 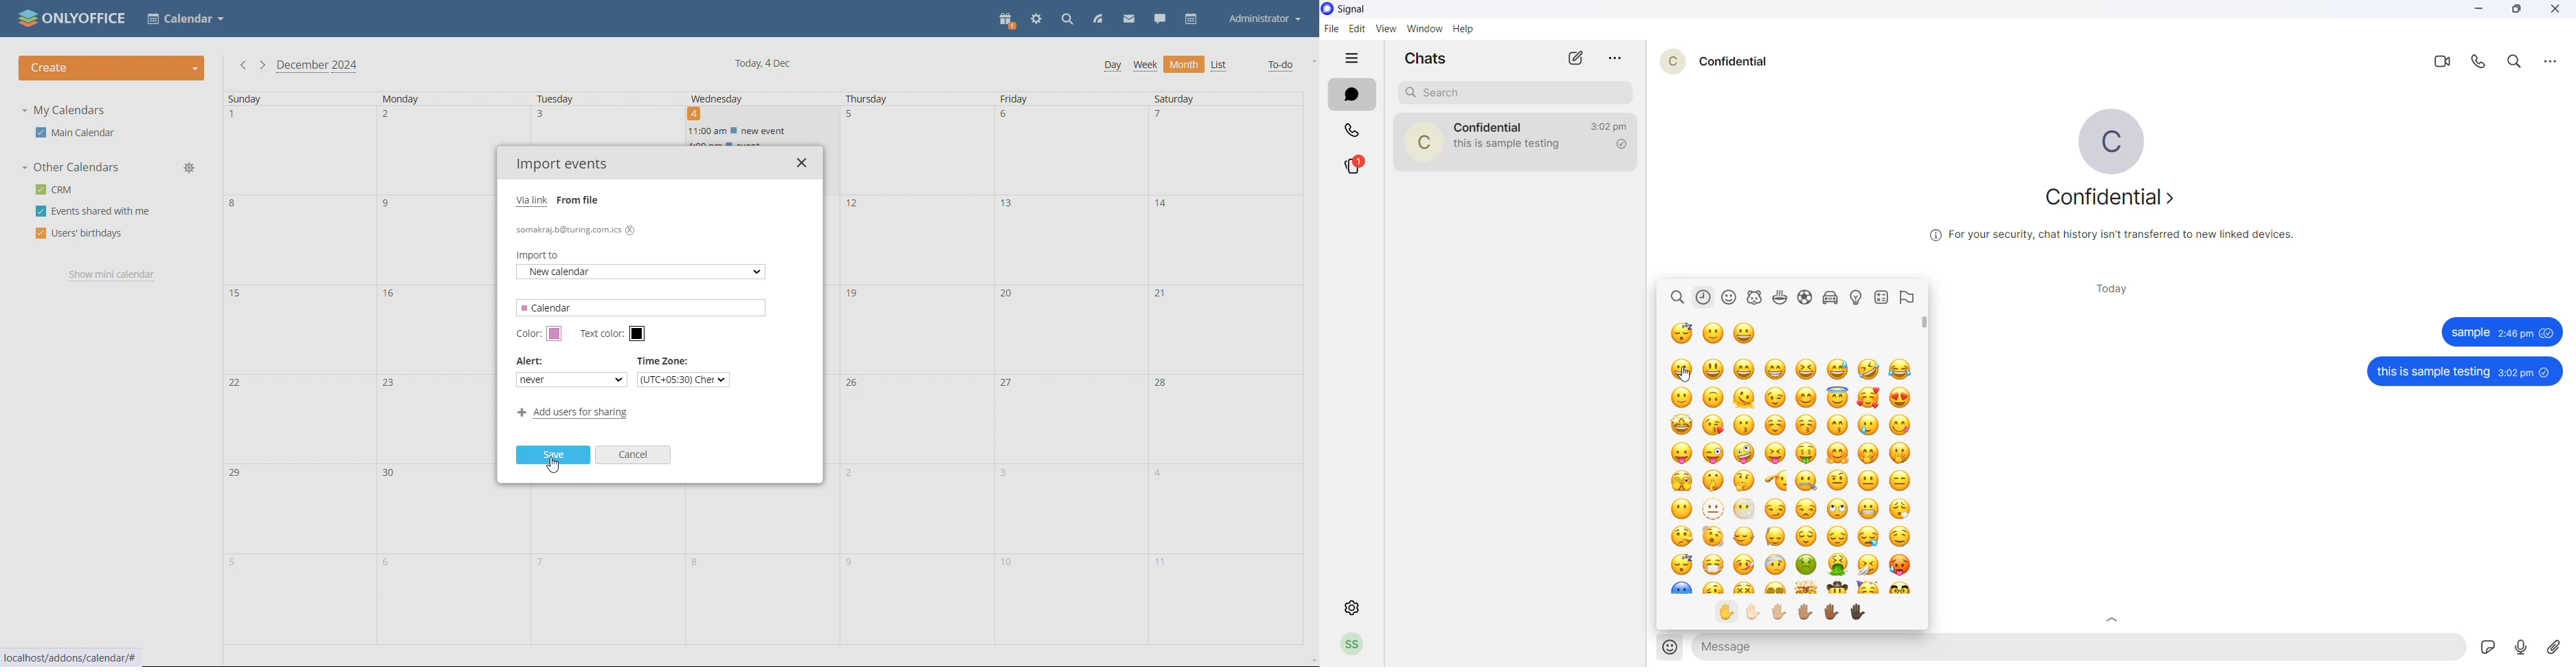 What do you see at coordinates (1465, 29) in the screenshot?
I see `help` at bounding box center [1465, 29].